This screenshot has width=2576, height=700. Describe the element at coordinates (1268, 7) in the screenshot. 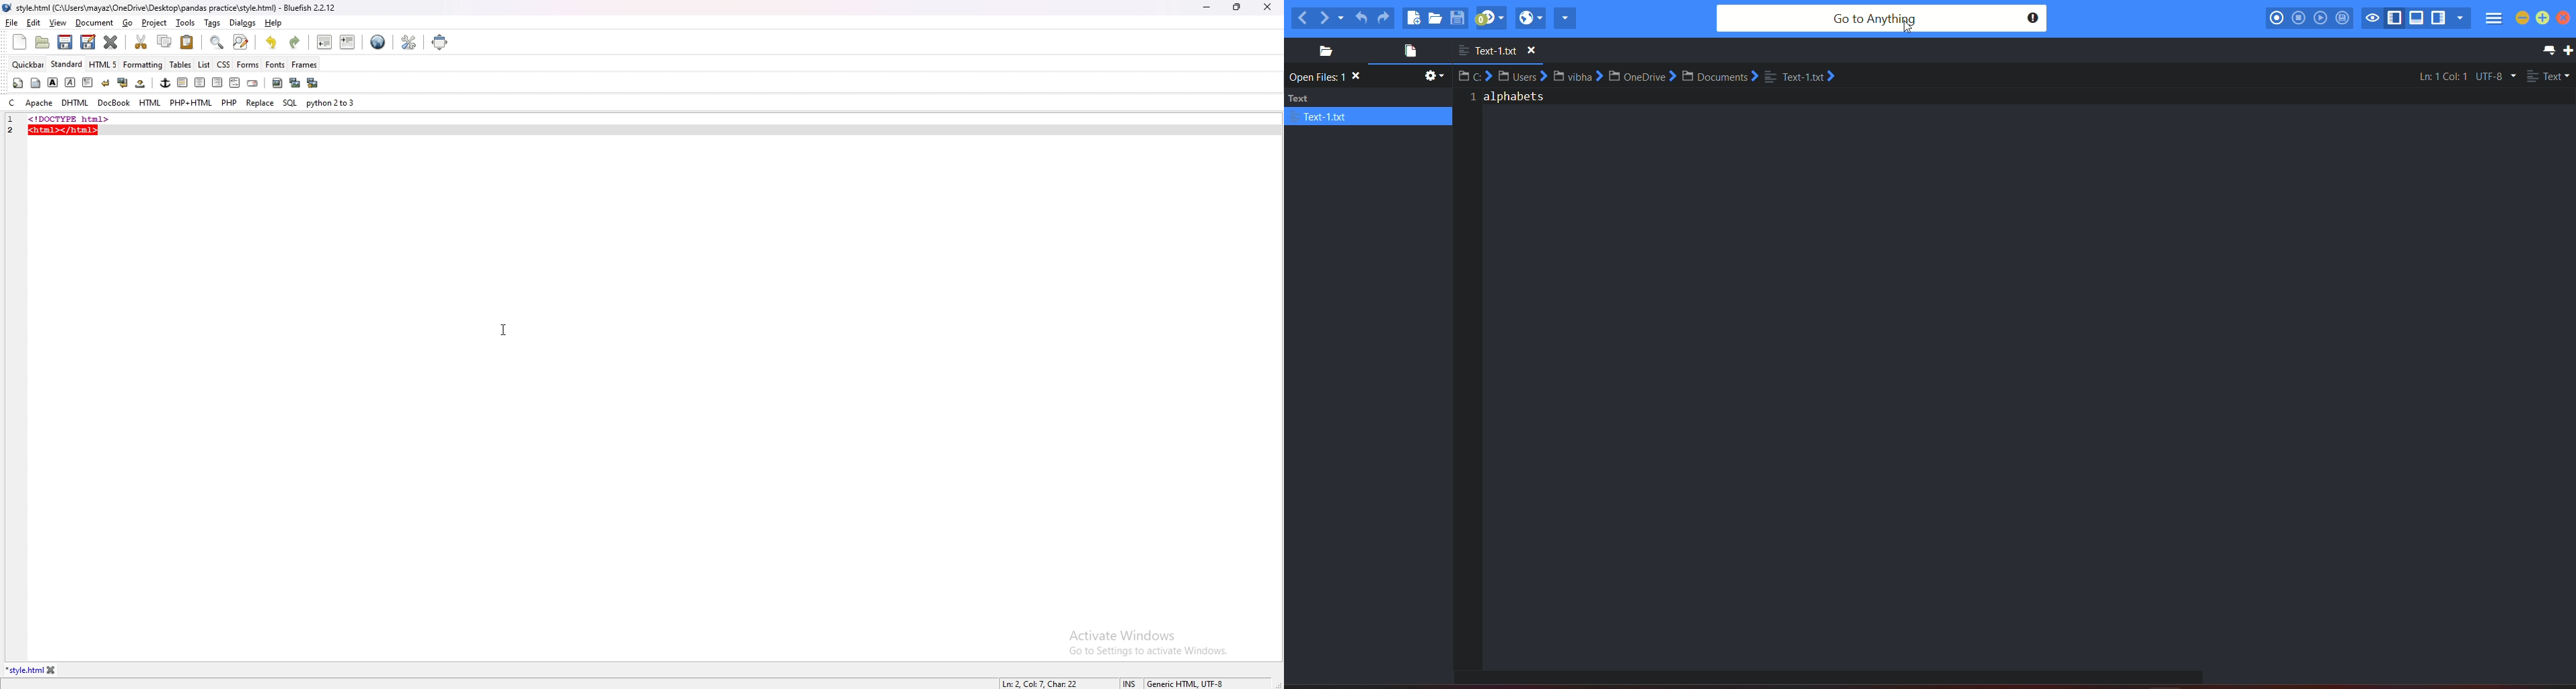

I see `close` at that location.